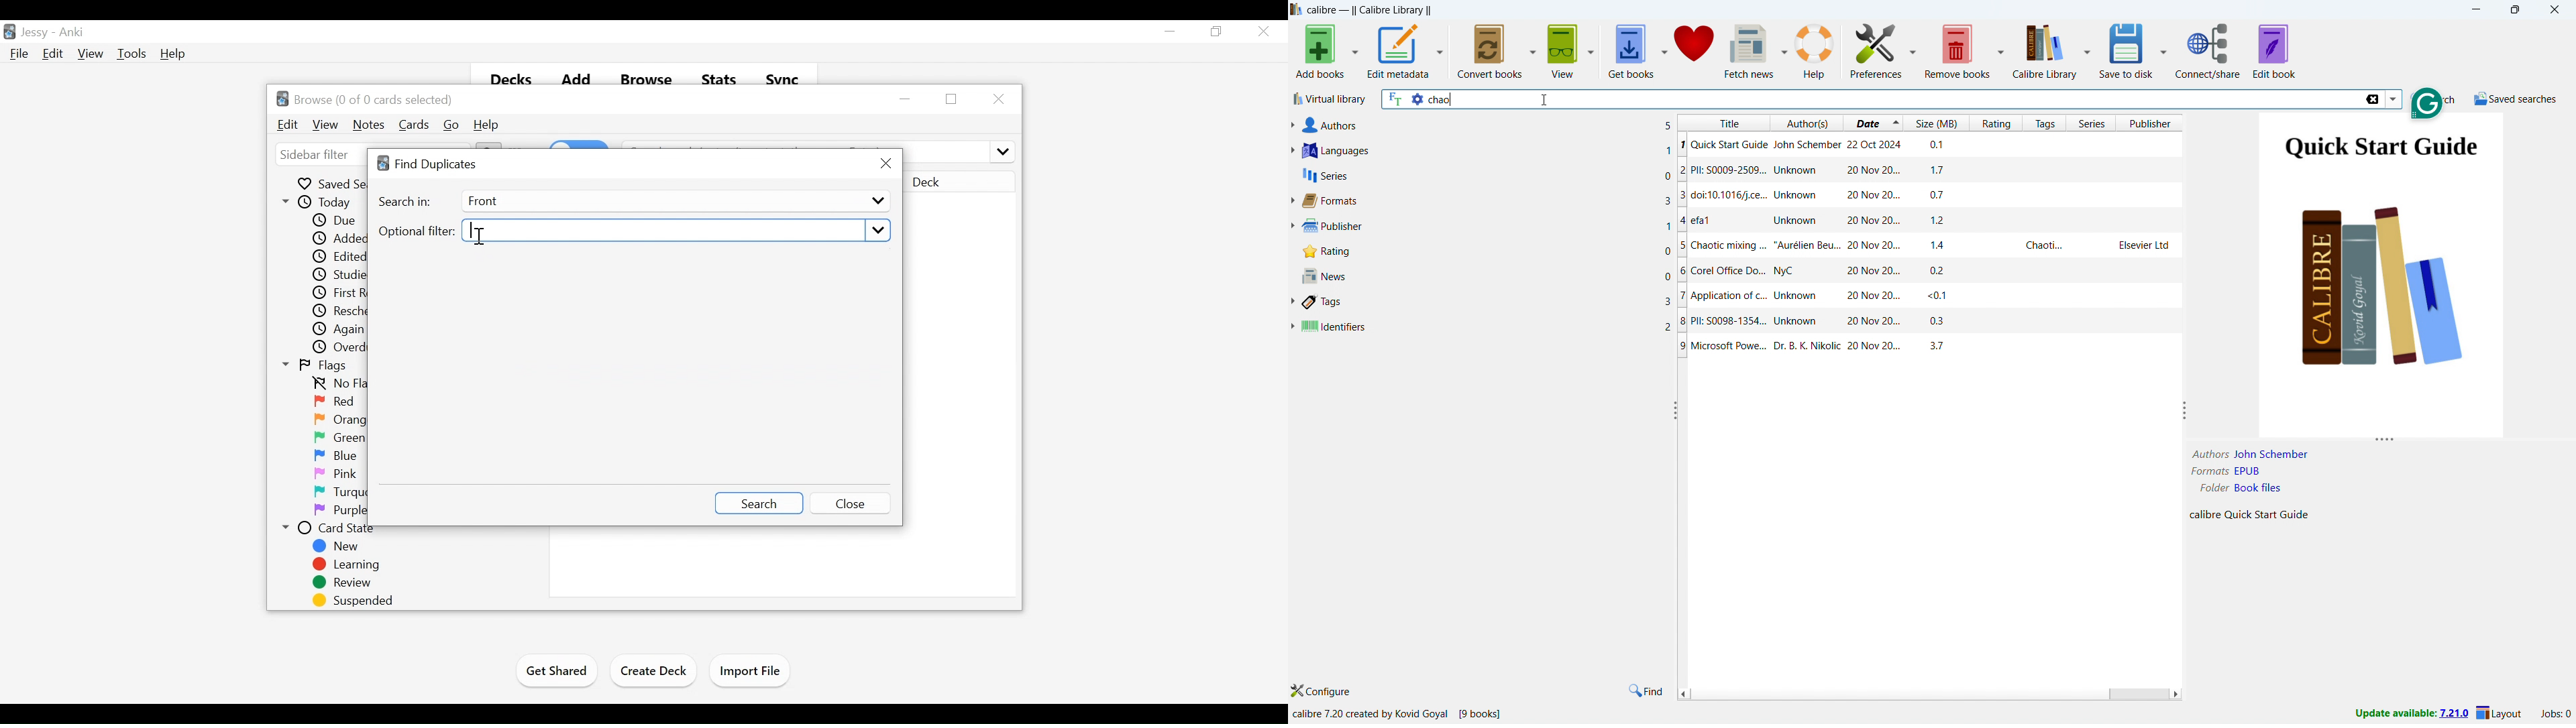 Image resolution: width=2576 pixels, height=728 pixels. I want to click on Author, so click(2209, 453).